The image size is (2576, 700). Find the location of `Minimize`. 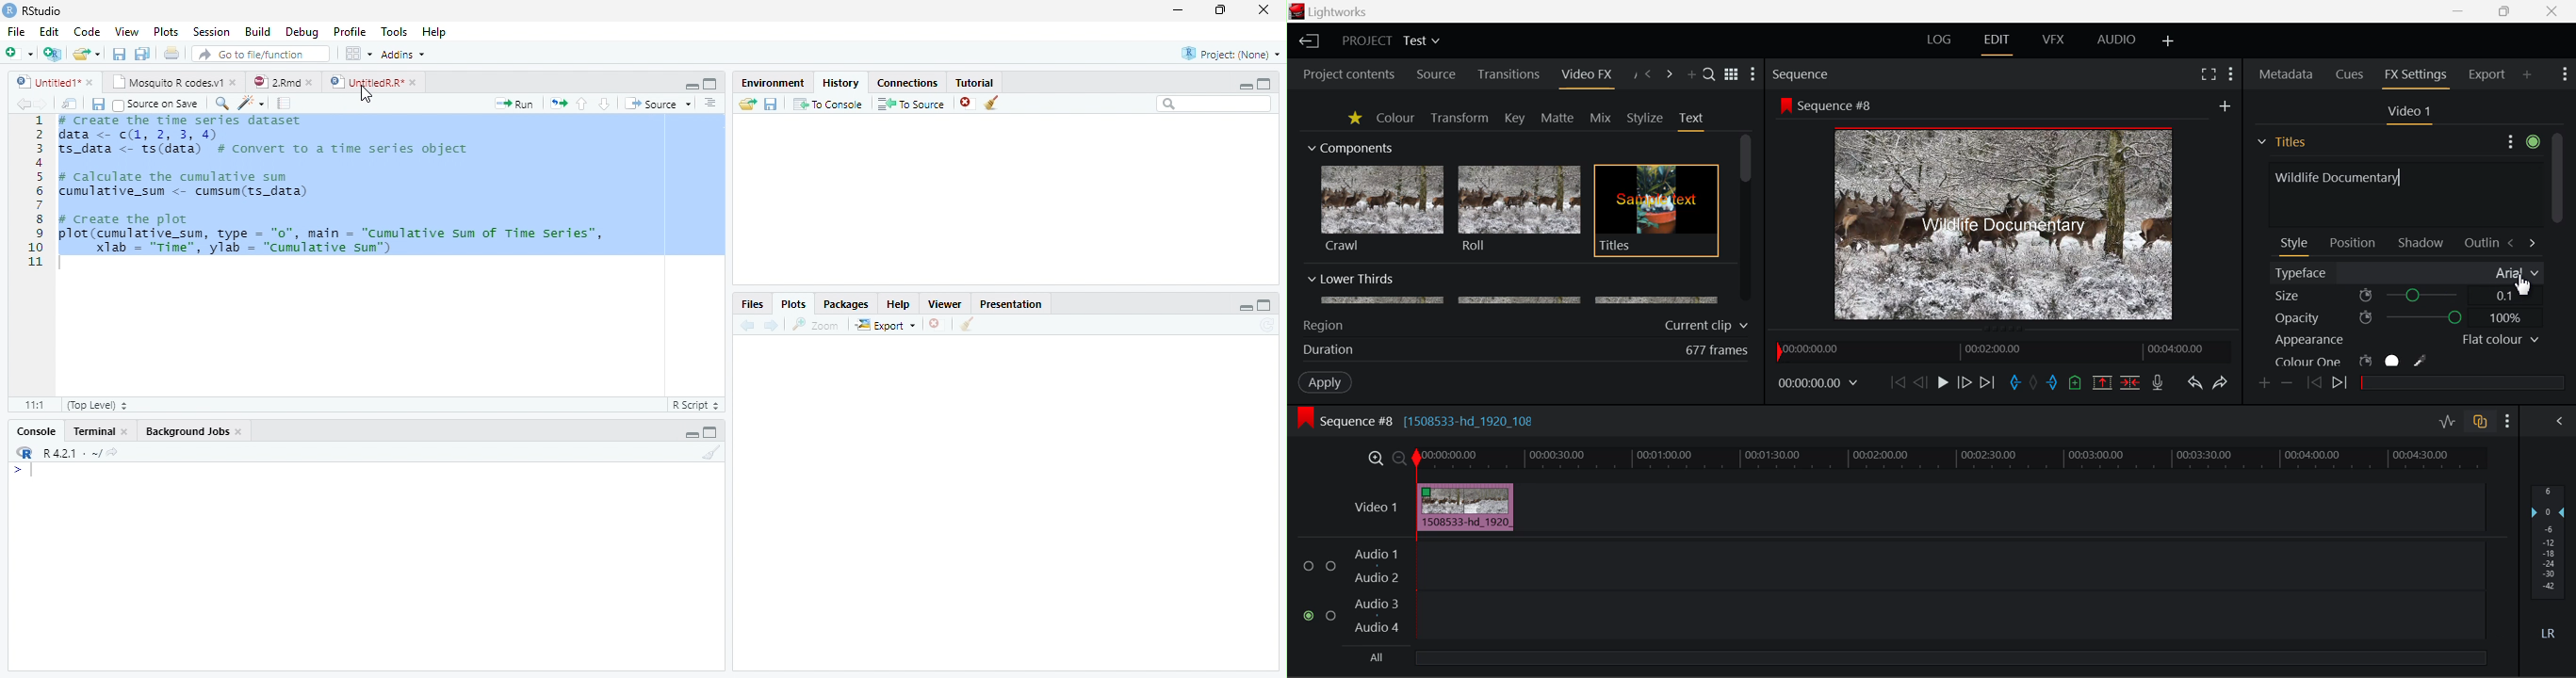

Minimize is located at coordinates (692, 87).